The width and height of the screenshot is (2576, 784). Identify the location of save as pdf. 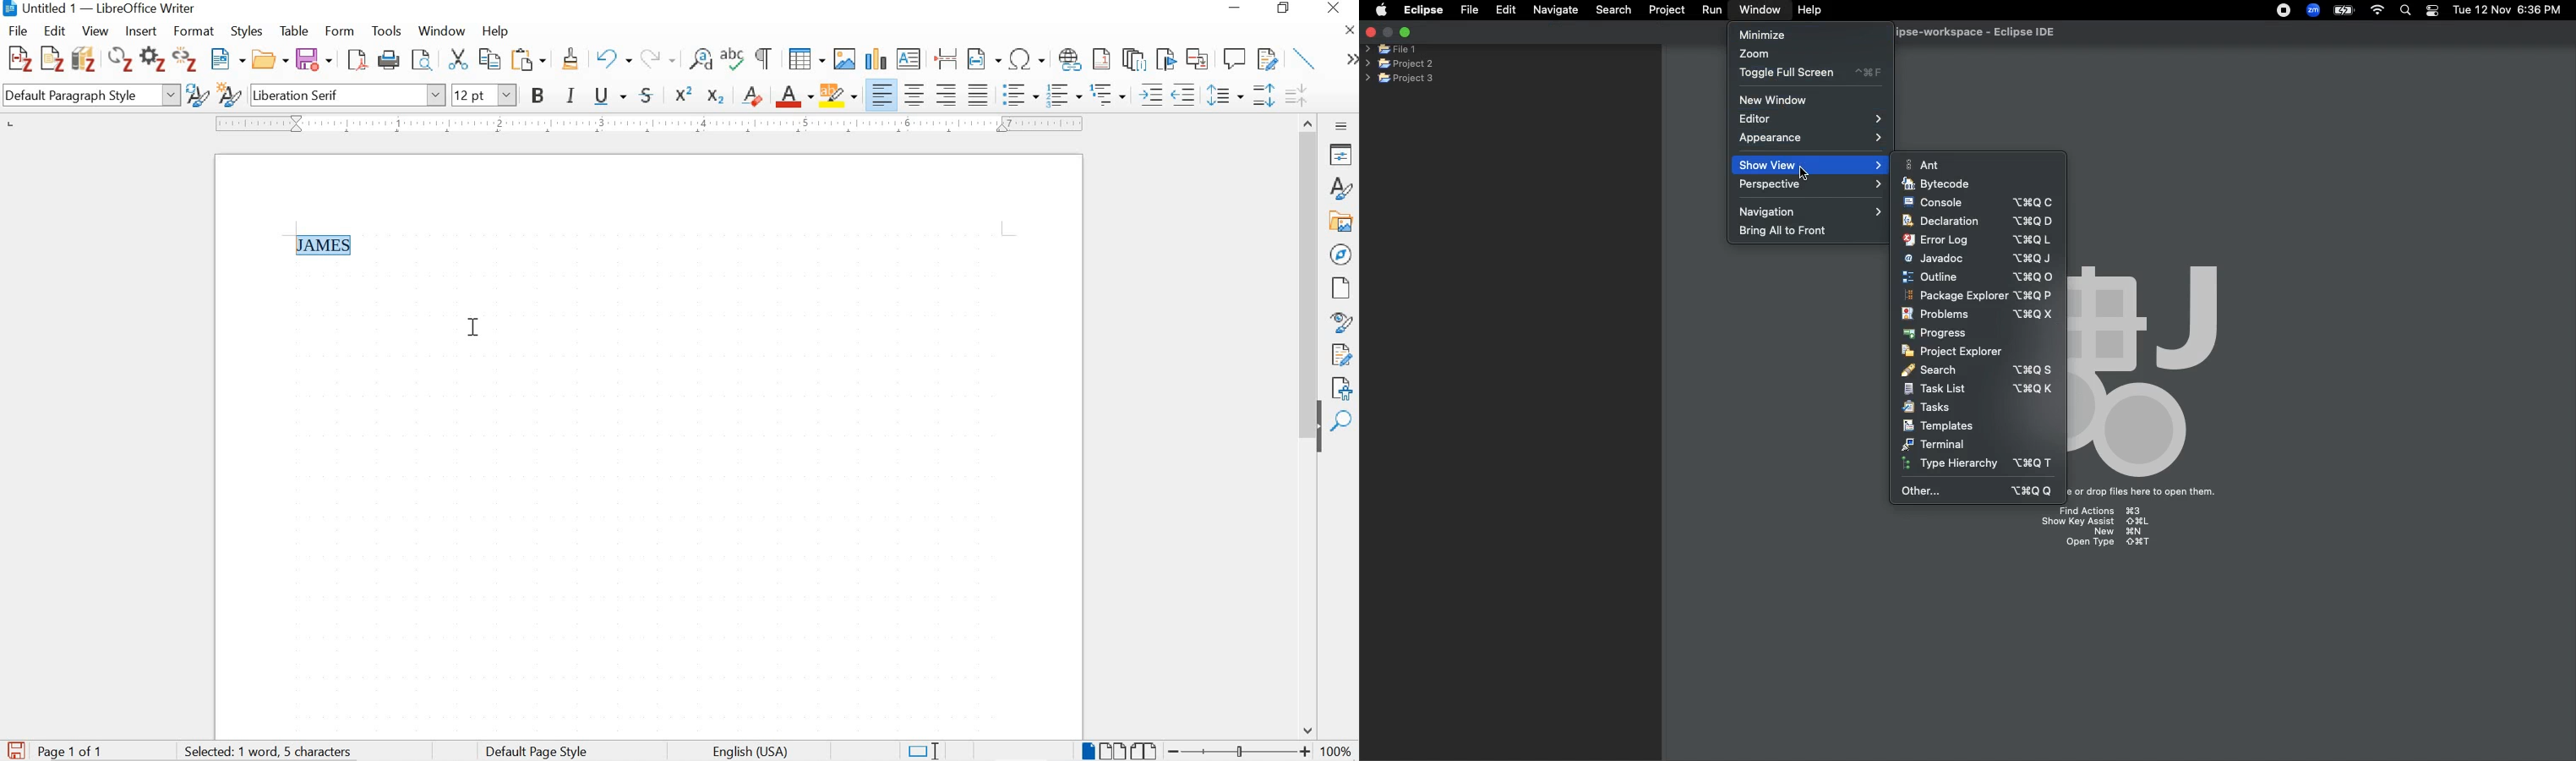
(357, 61).